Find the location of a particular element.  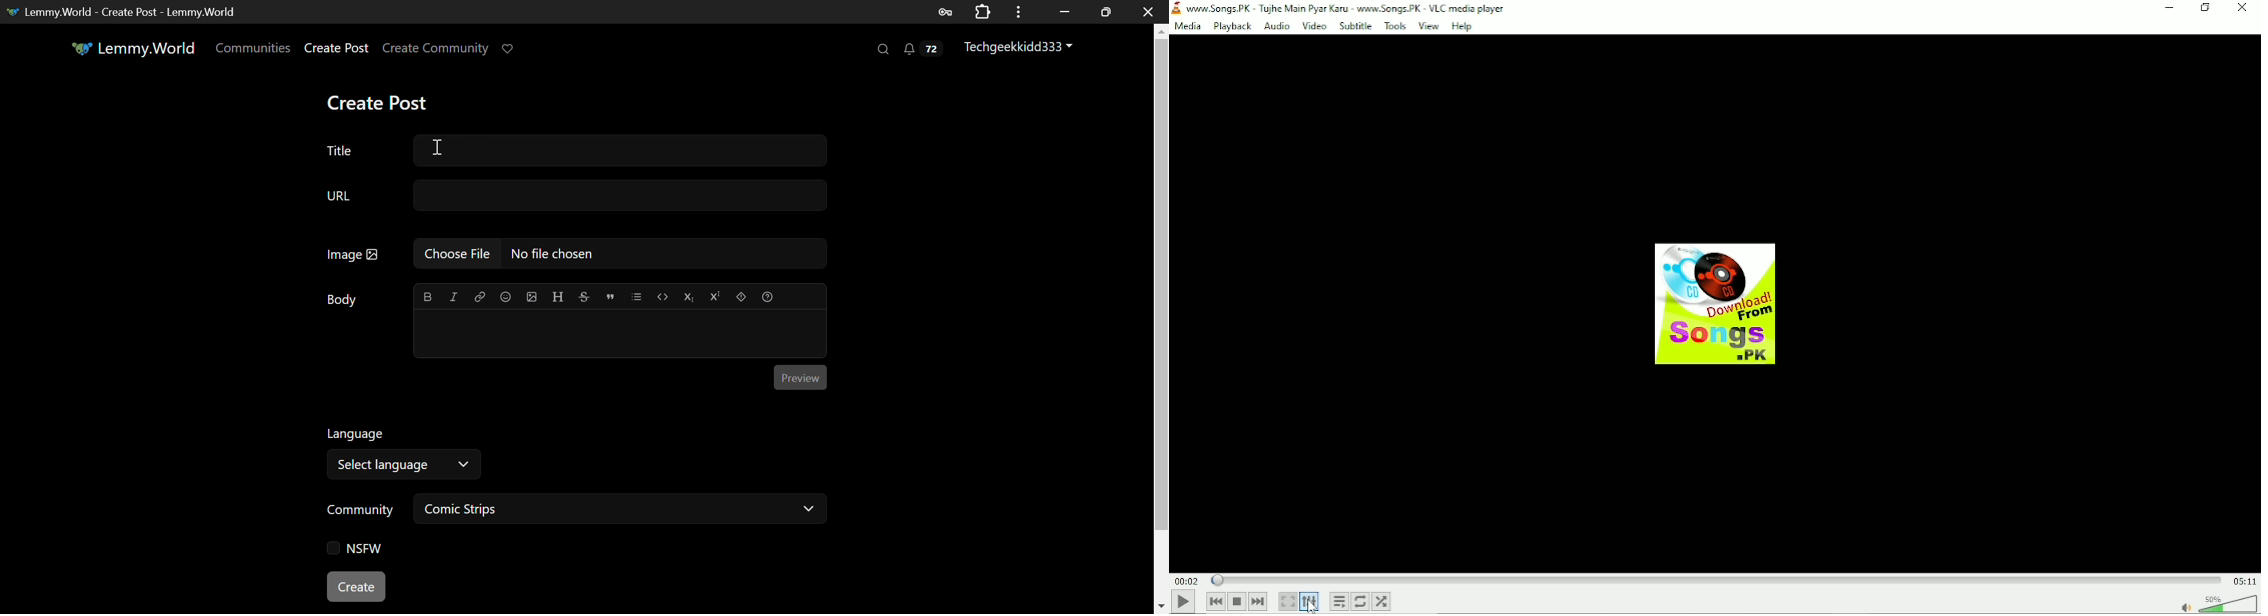

Restore down is located at coordinates (2205, 8).